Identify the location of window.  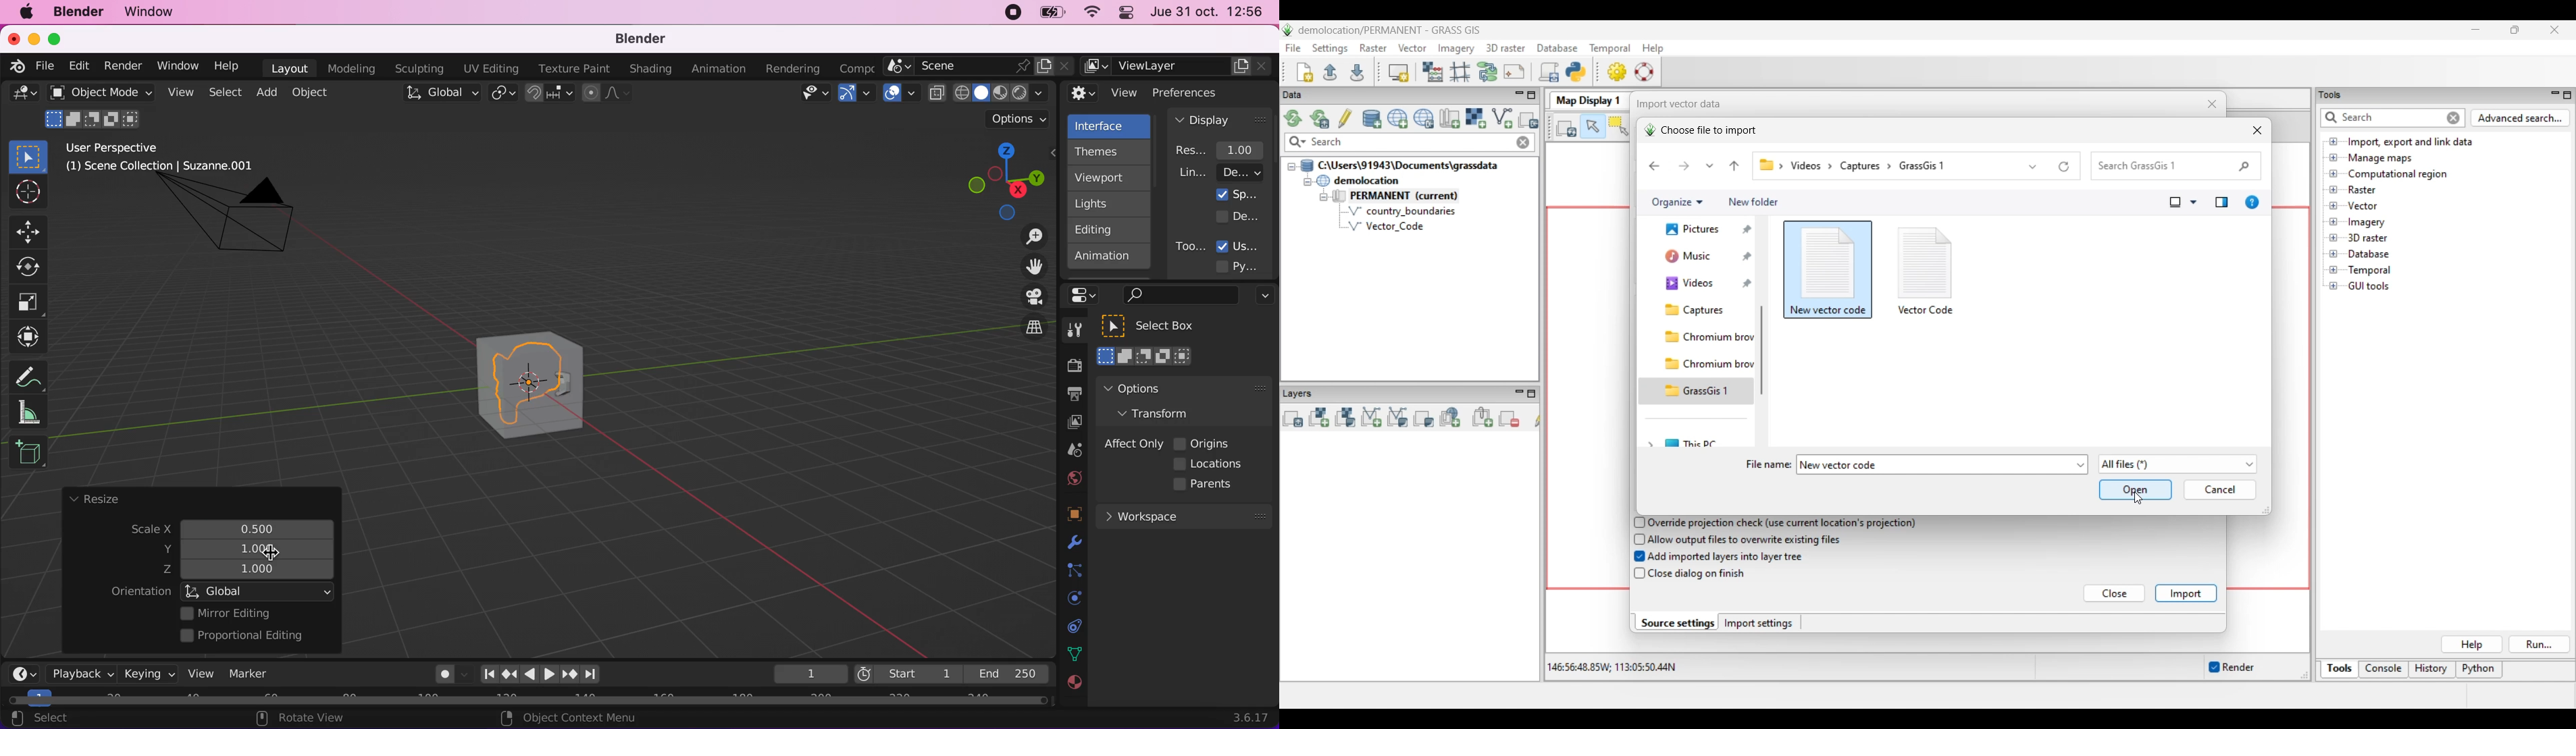
(154, 12).